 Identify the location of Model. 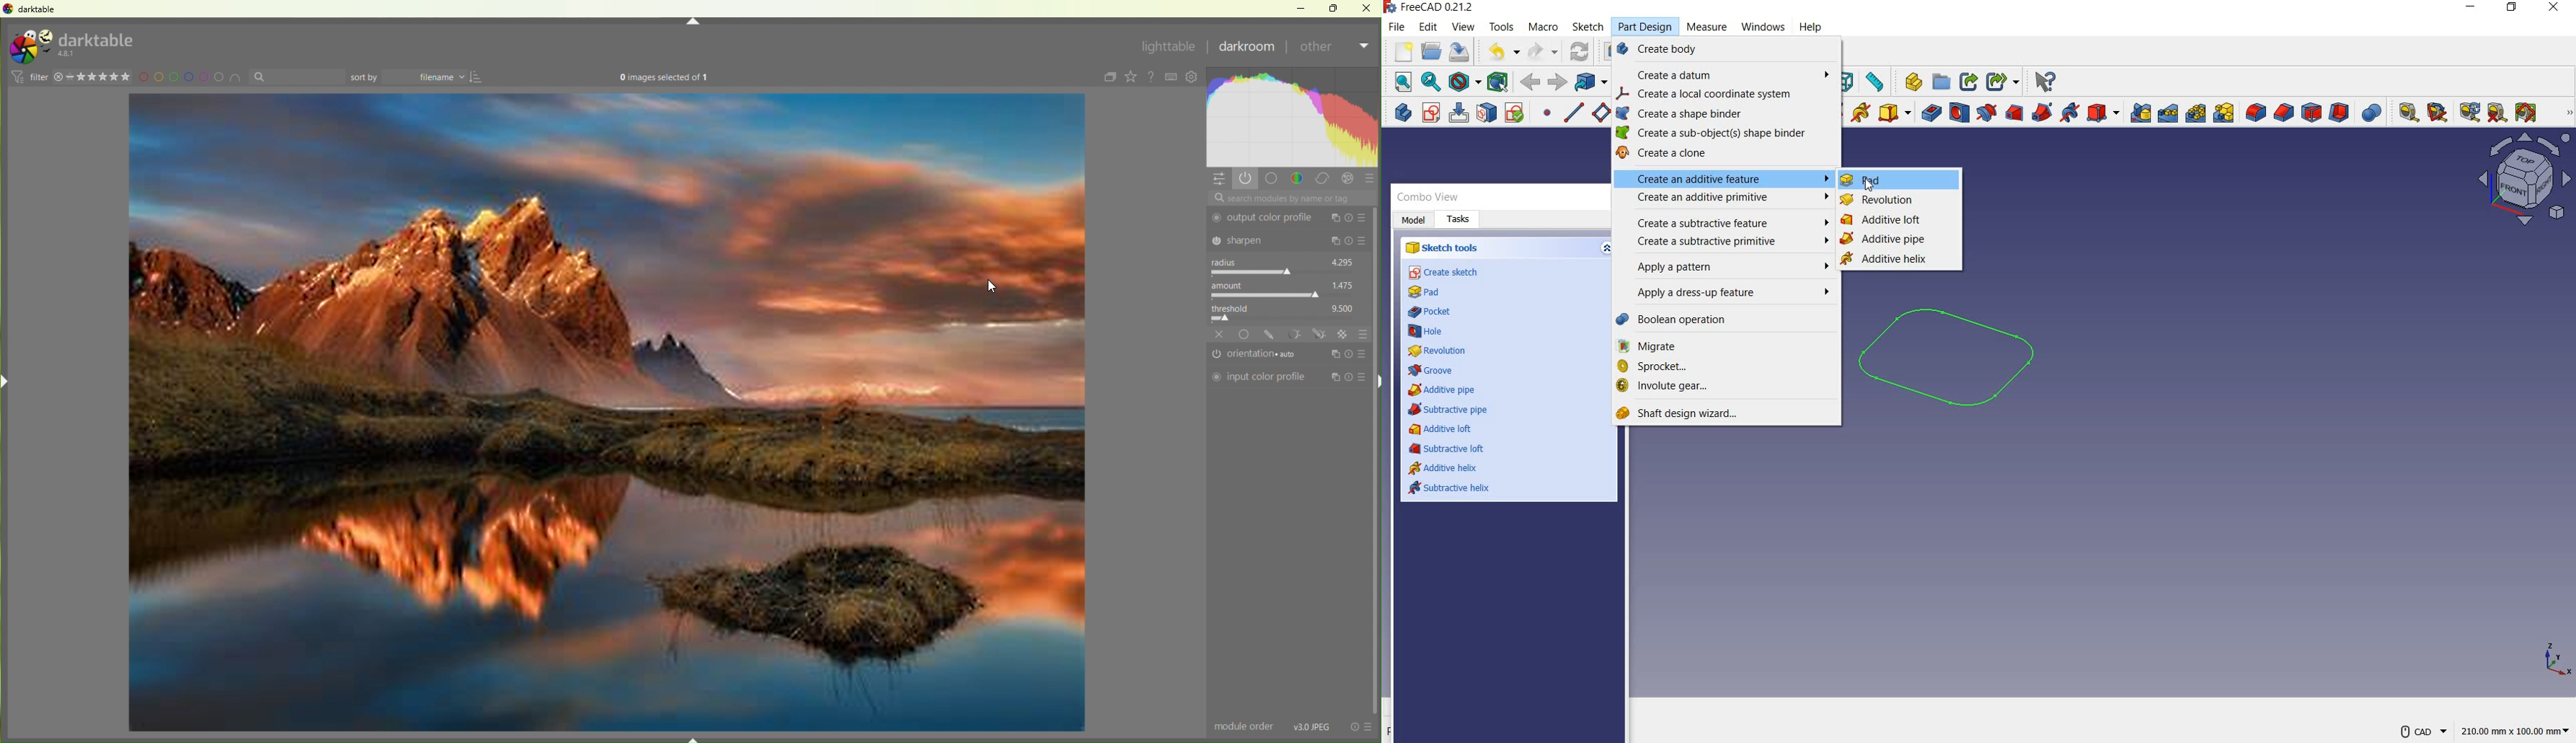
(1413, 218).